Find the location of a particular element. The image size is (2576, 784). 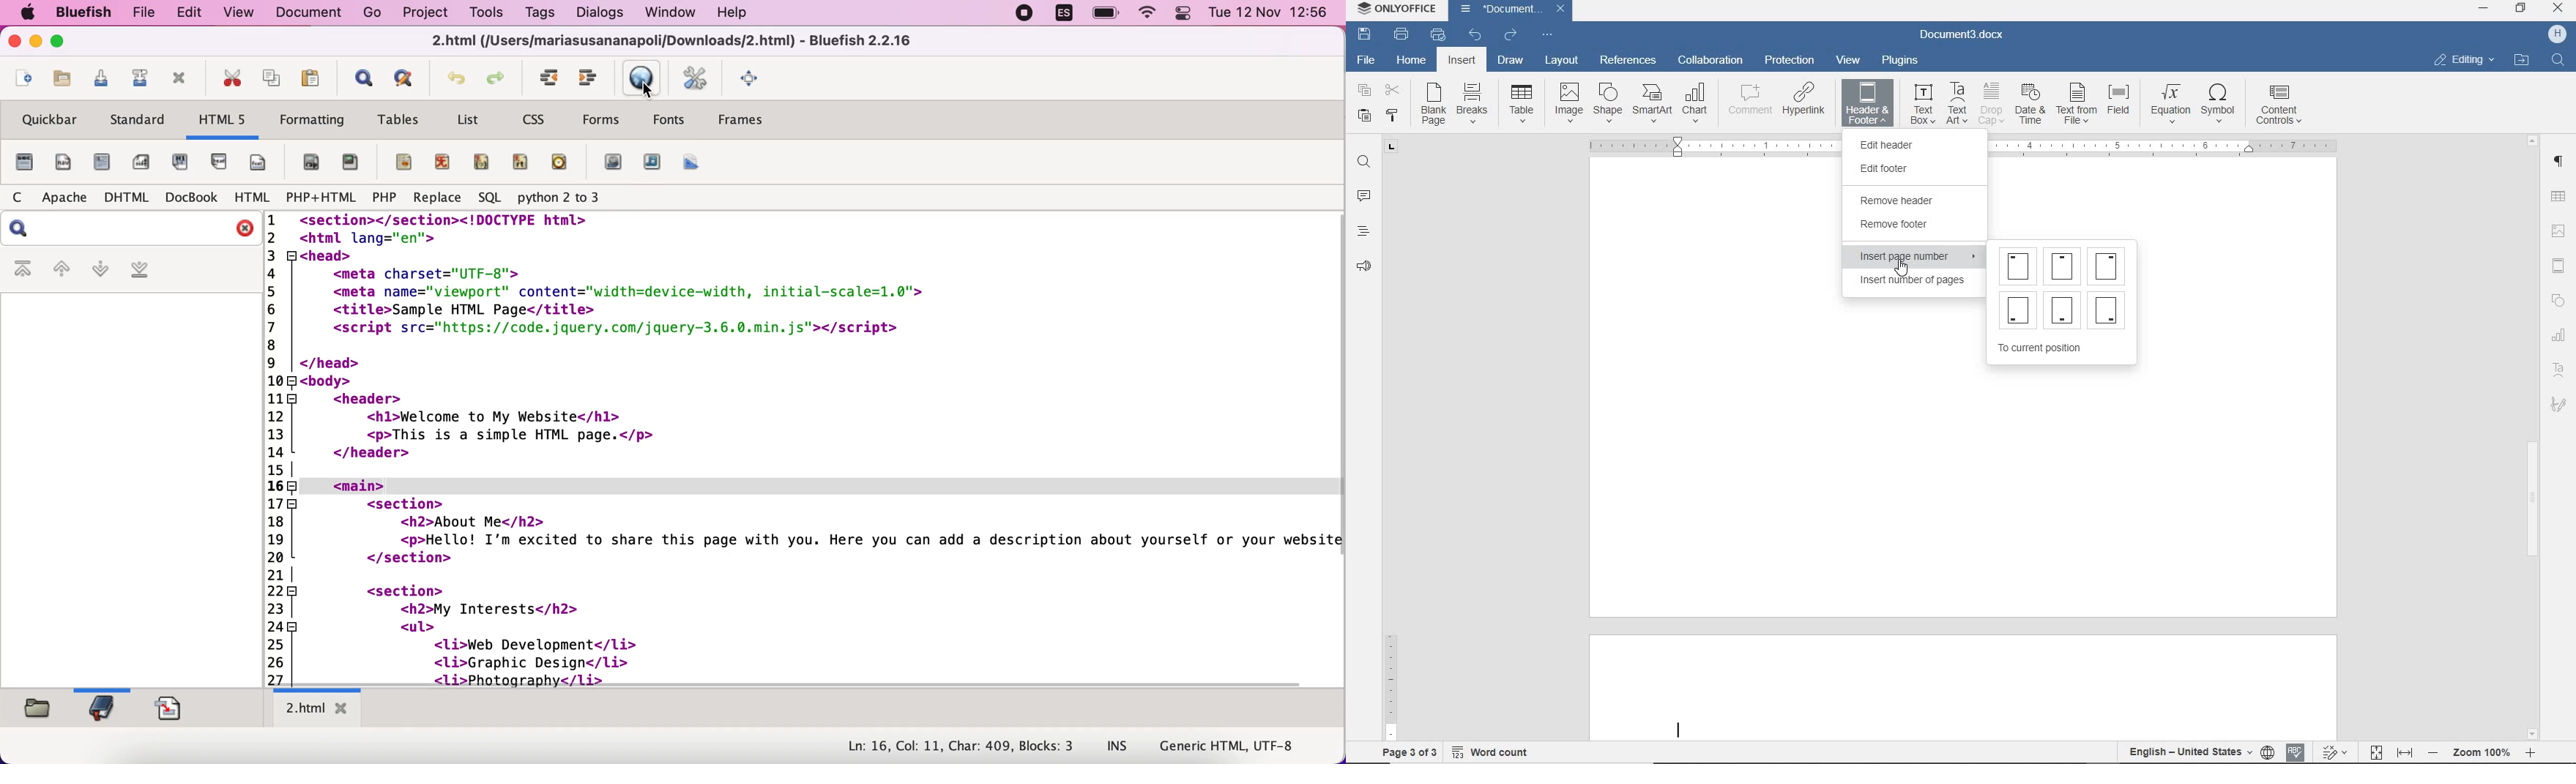

HEADER & FOOTER is located at coordinates (1867, 104).